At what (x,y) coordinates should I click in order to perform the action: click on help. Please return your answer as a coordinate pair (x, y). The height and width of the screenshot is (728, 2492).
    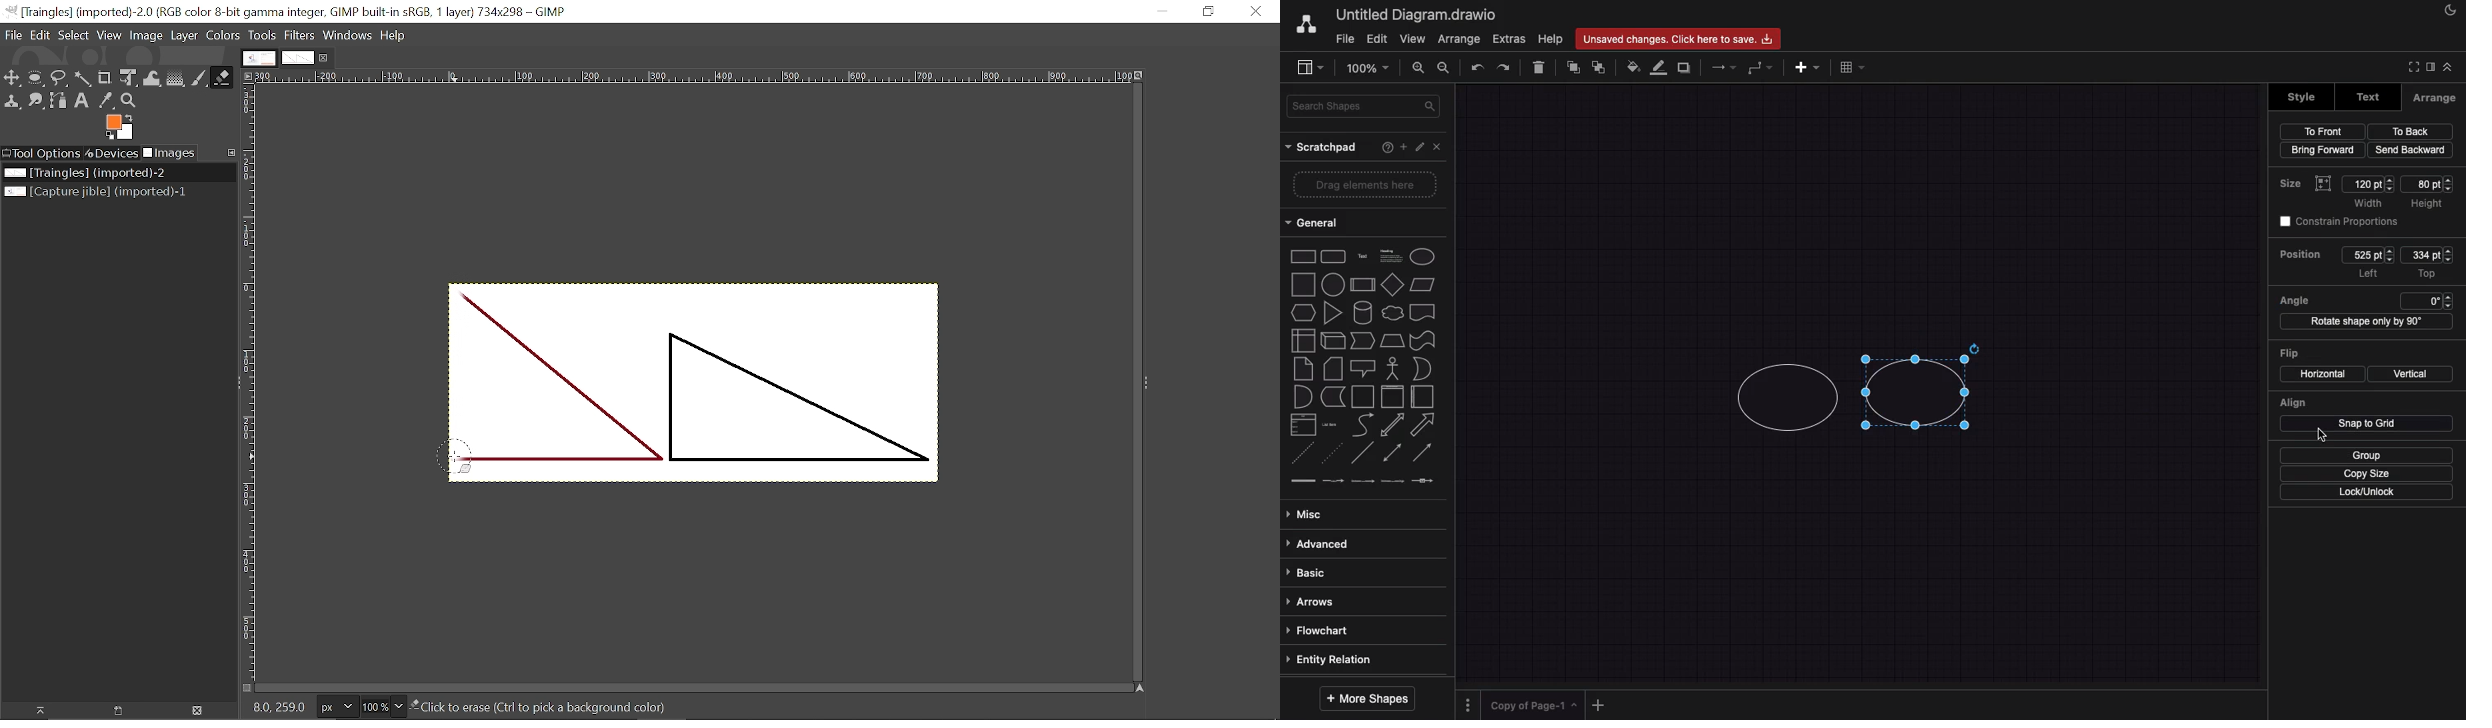
    Looking at the image, I should click on (1550, 40).